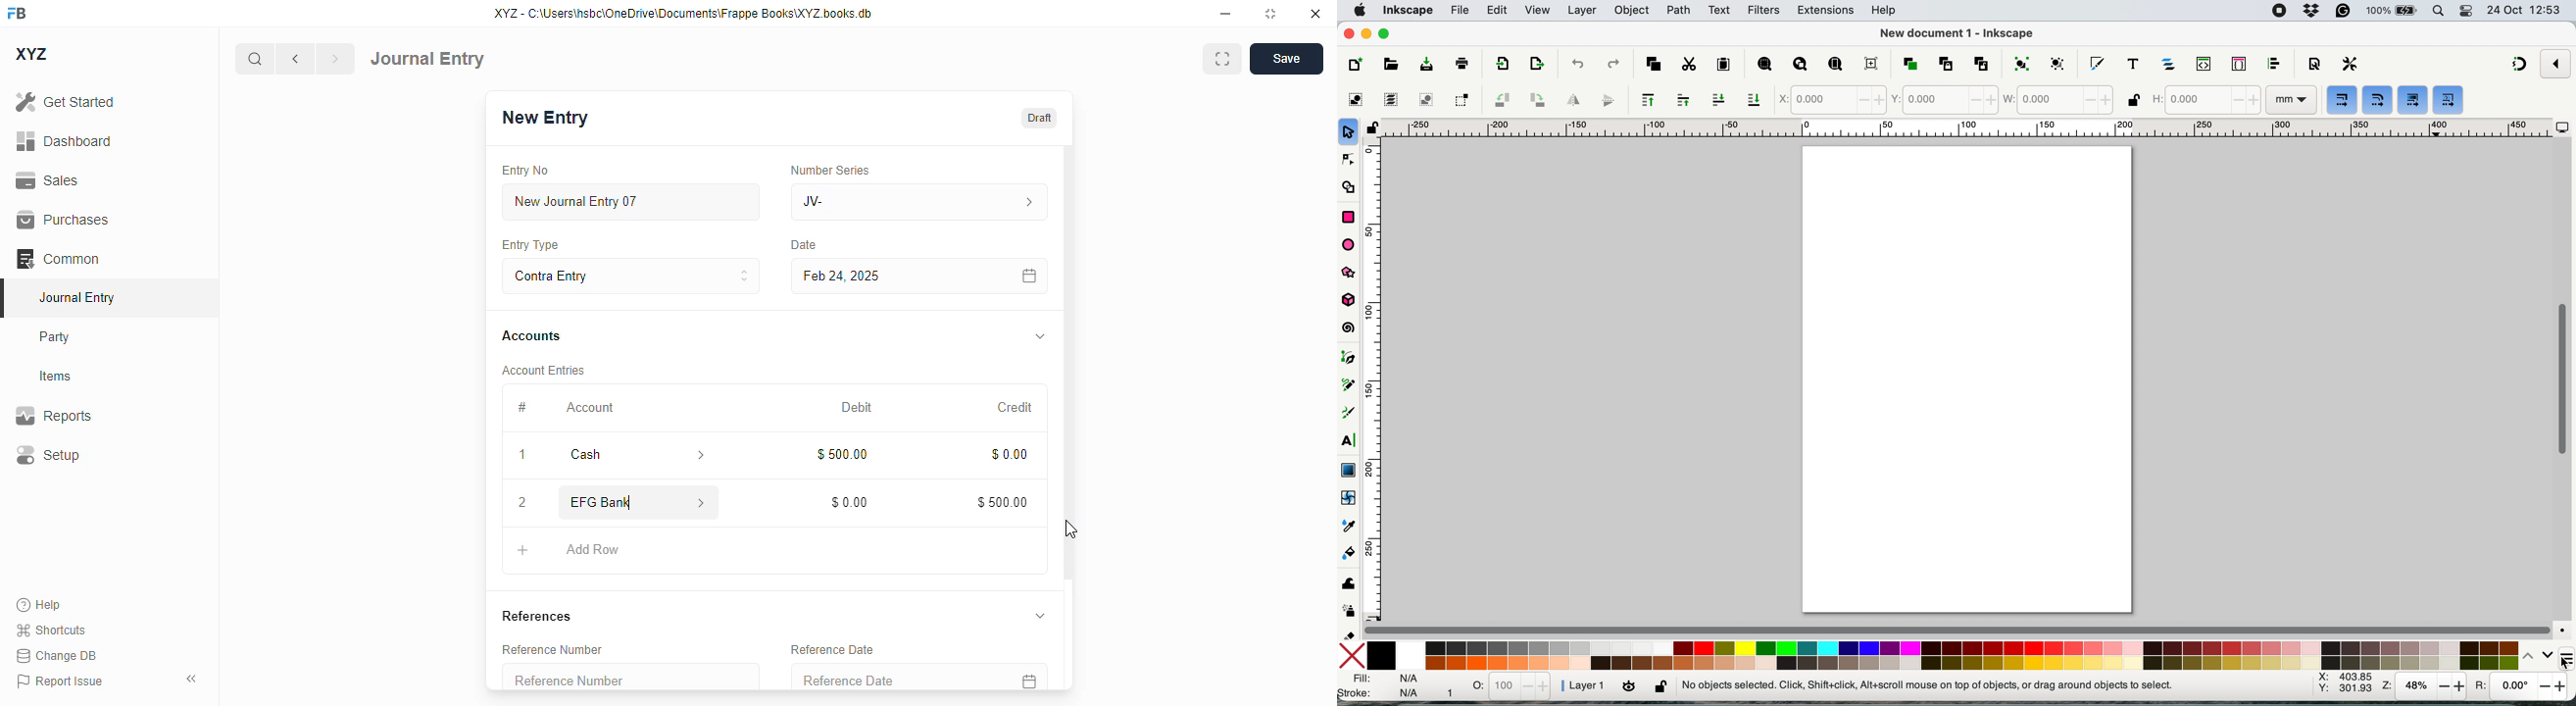  I want to click on dashboard, so click(64, 140).